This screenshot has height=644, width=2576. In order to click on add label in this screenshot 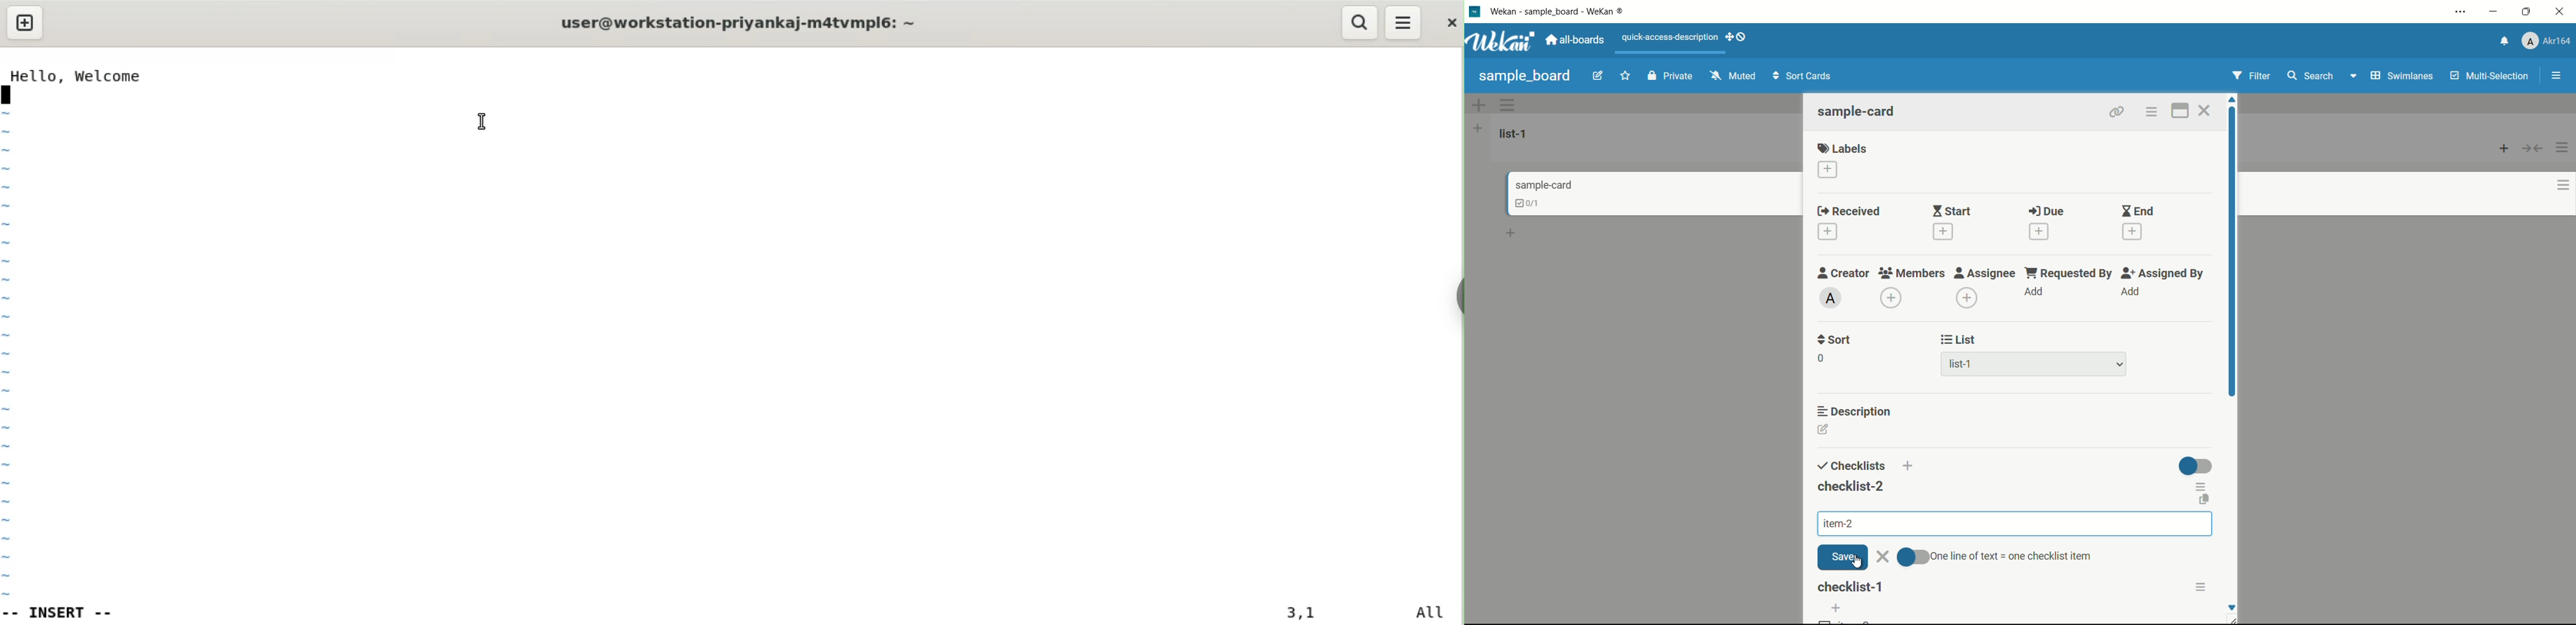, I will do `click(1829, 170)`.